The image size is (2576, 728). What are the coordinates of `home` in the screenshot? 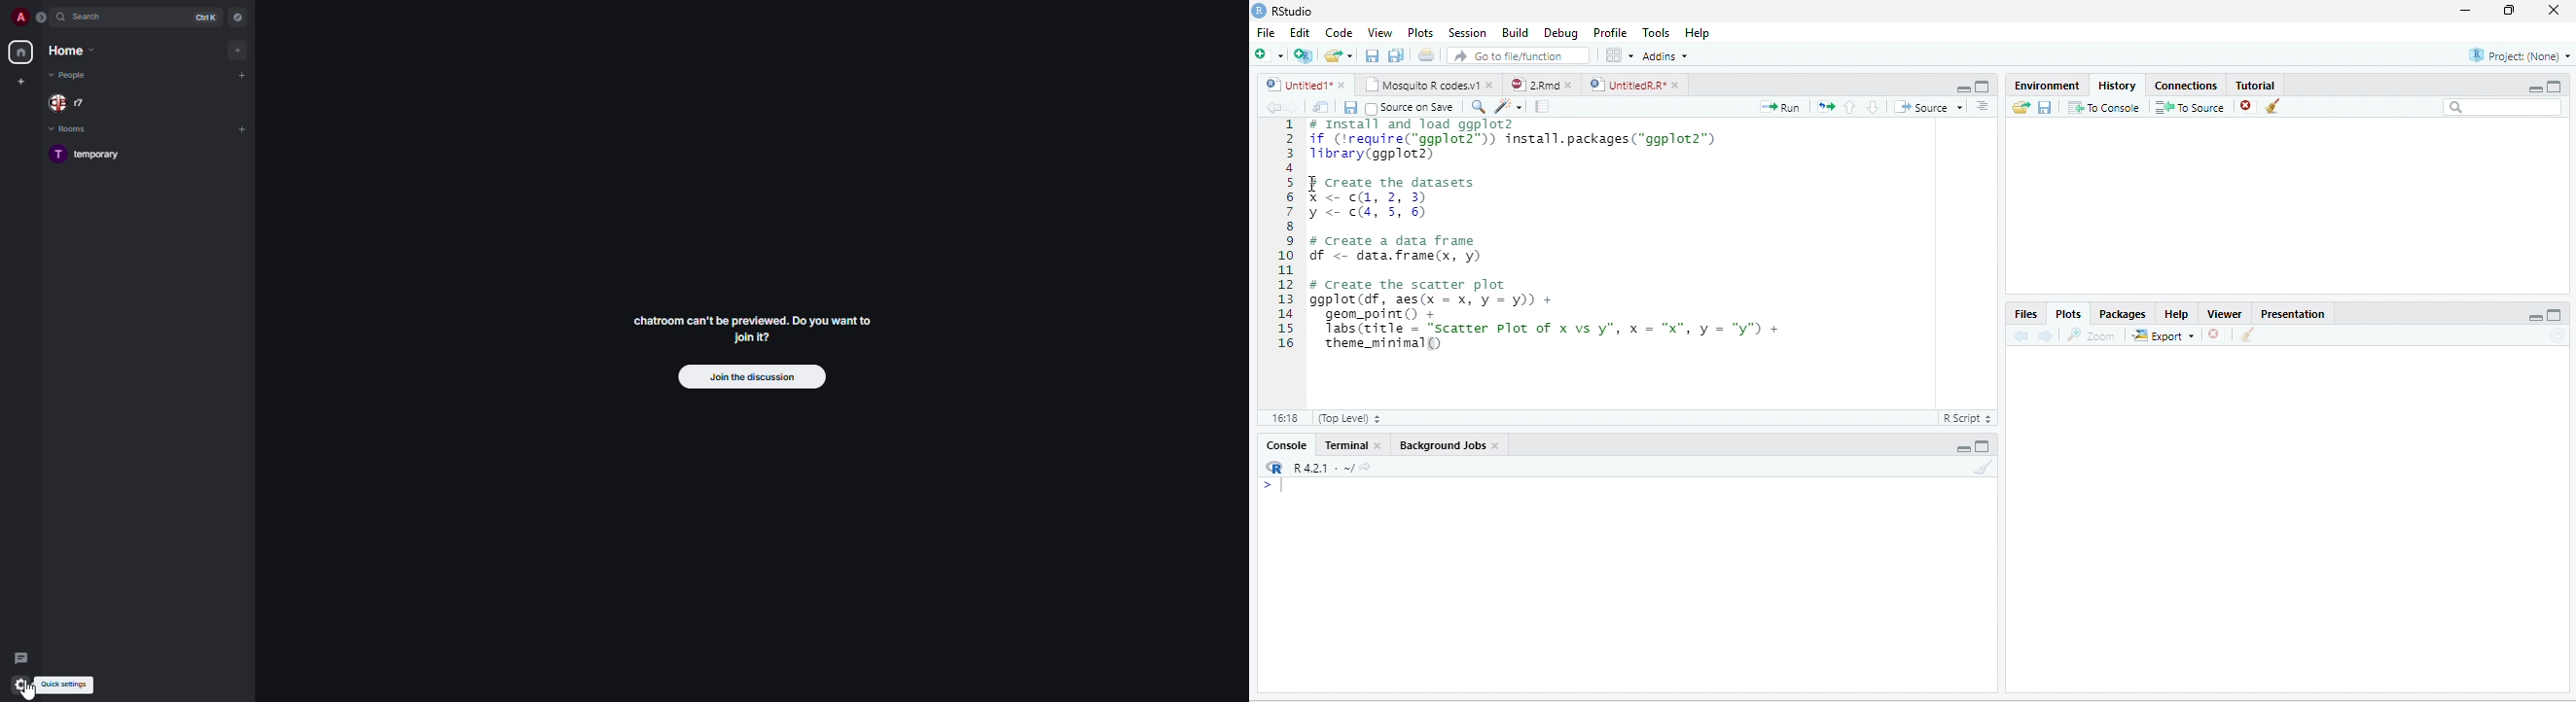 It's located at (22, 53).